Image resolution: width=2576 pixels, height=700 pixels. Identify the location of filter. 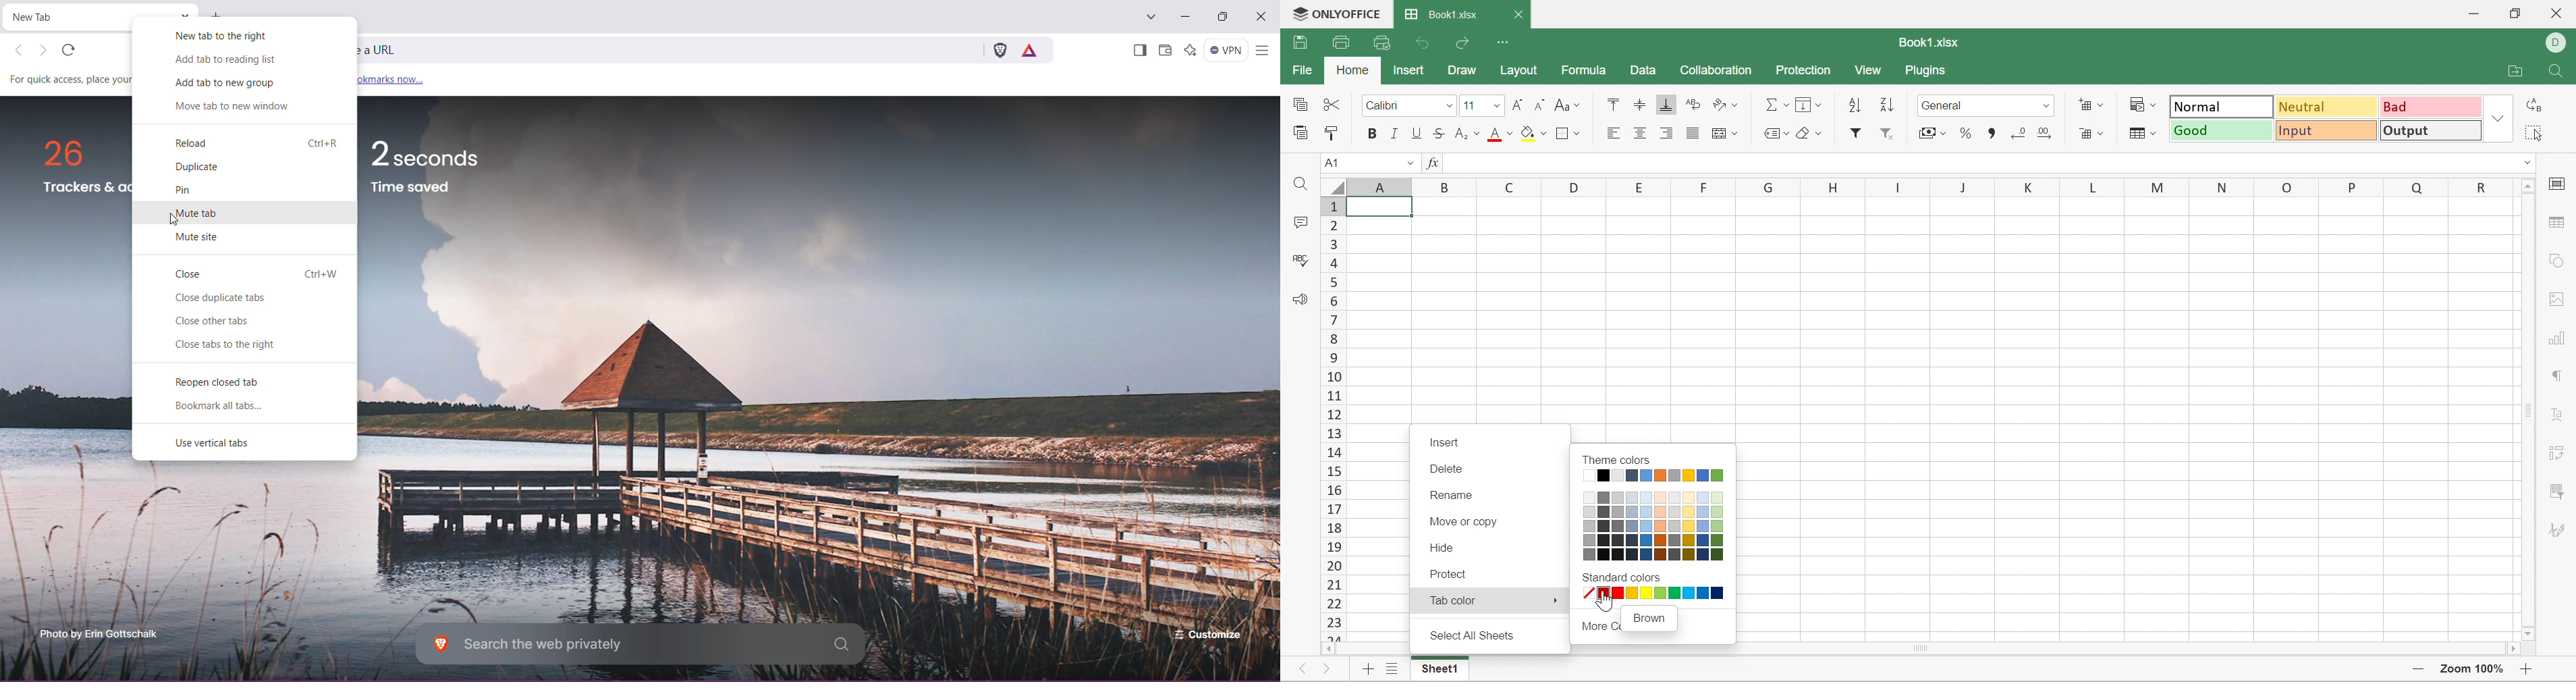
(1854, 134).